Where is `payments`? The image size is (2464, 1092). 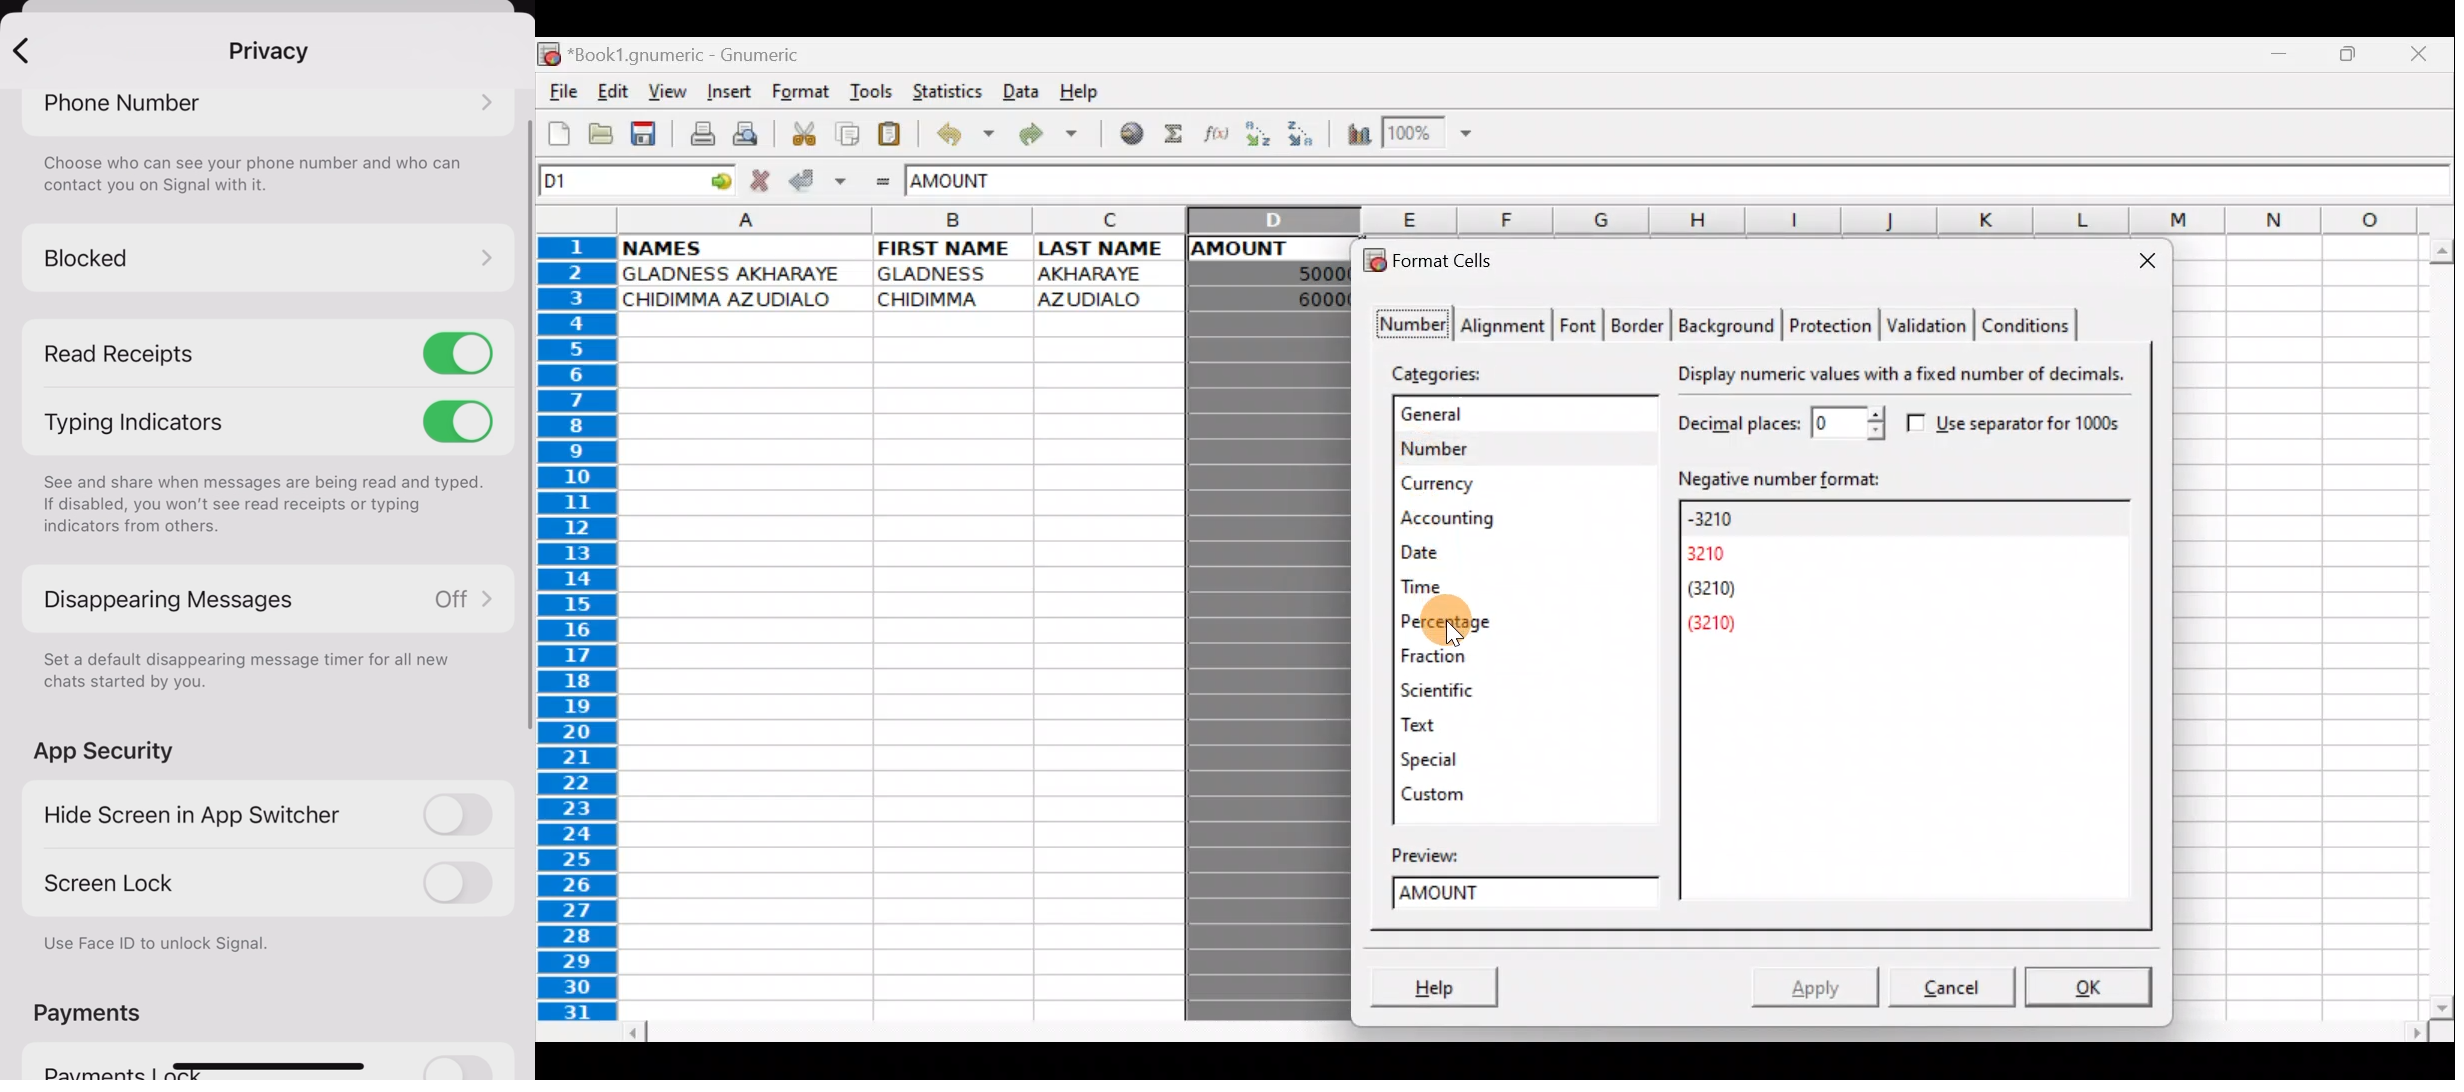 payments is located at coordinates (88, 1009).